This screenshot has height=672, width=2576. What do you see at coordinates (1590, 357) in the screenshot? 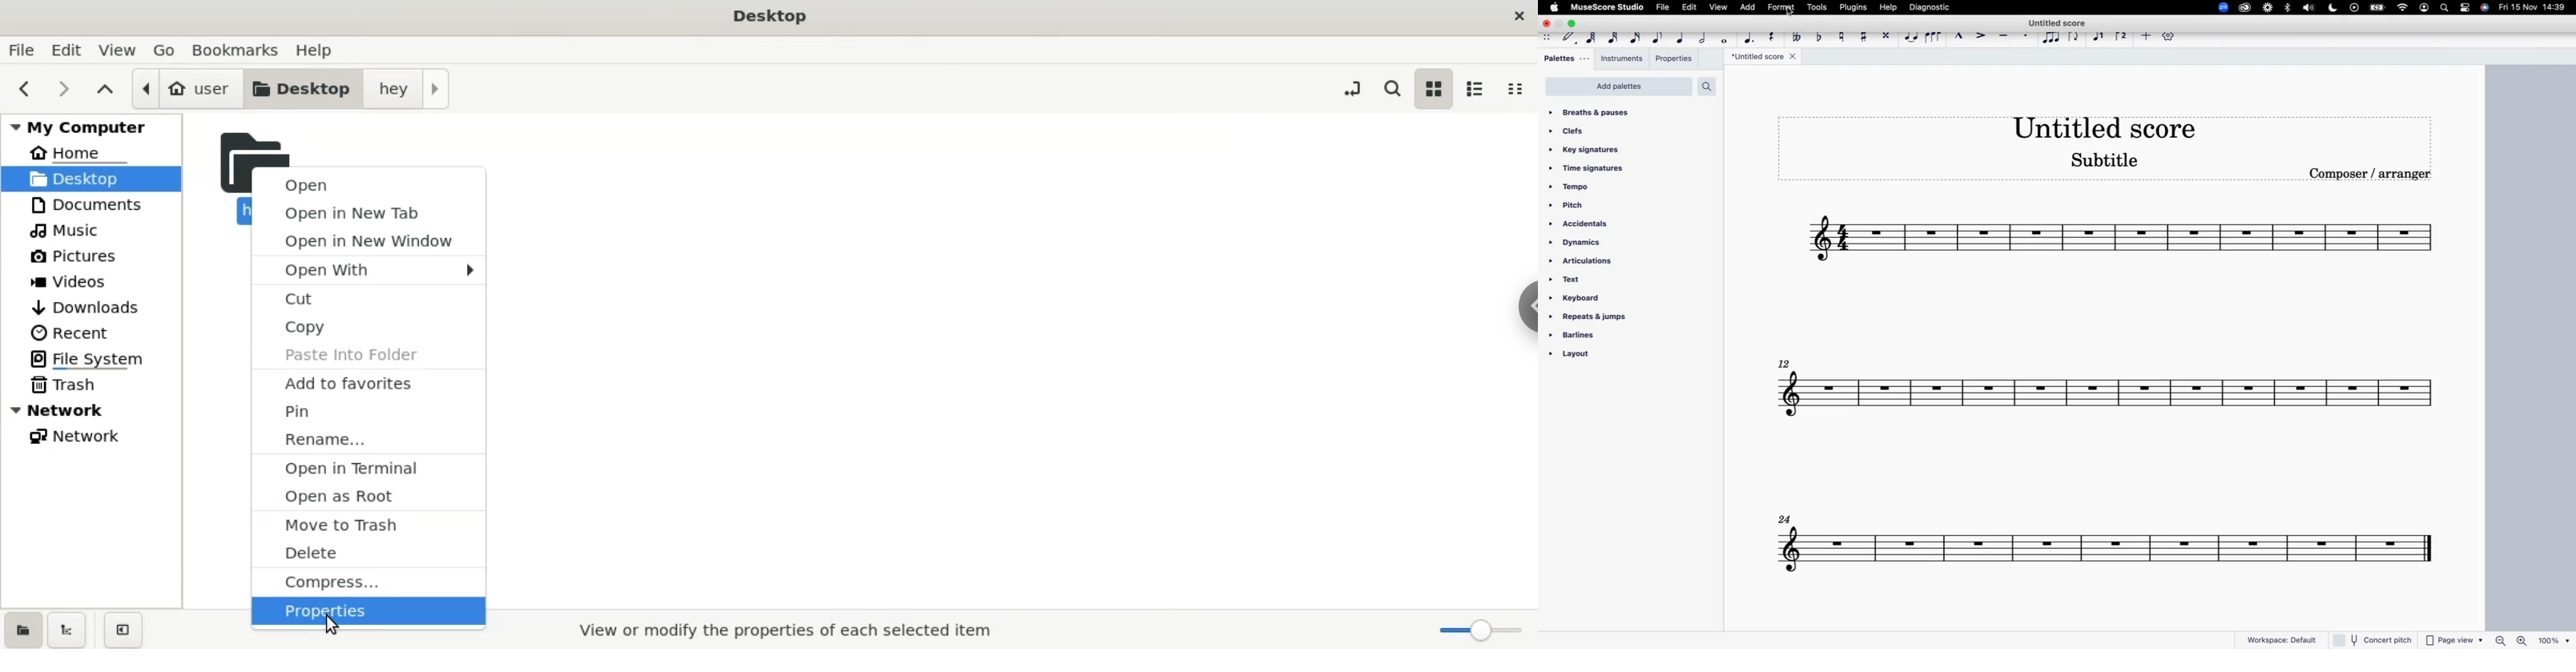
I see `layout` at bounding box center [1590, 357].